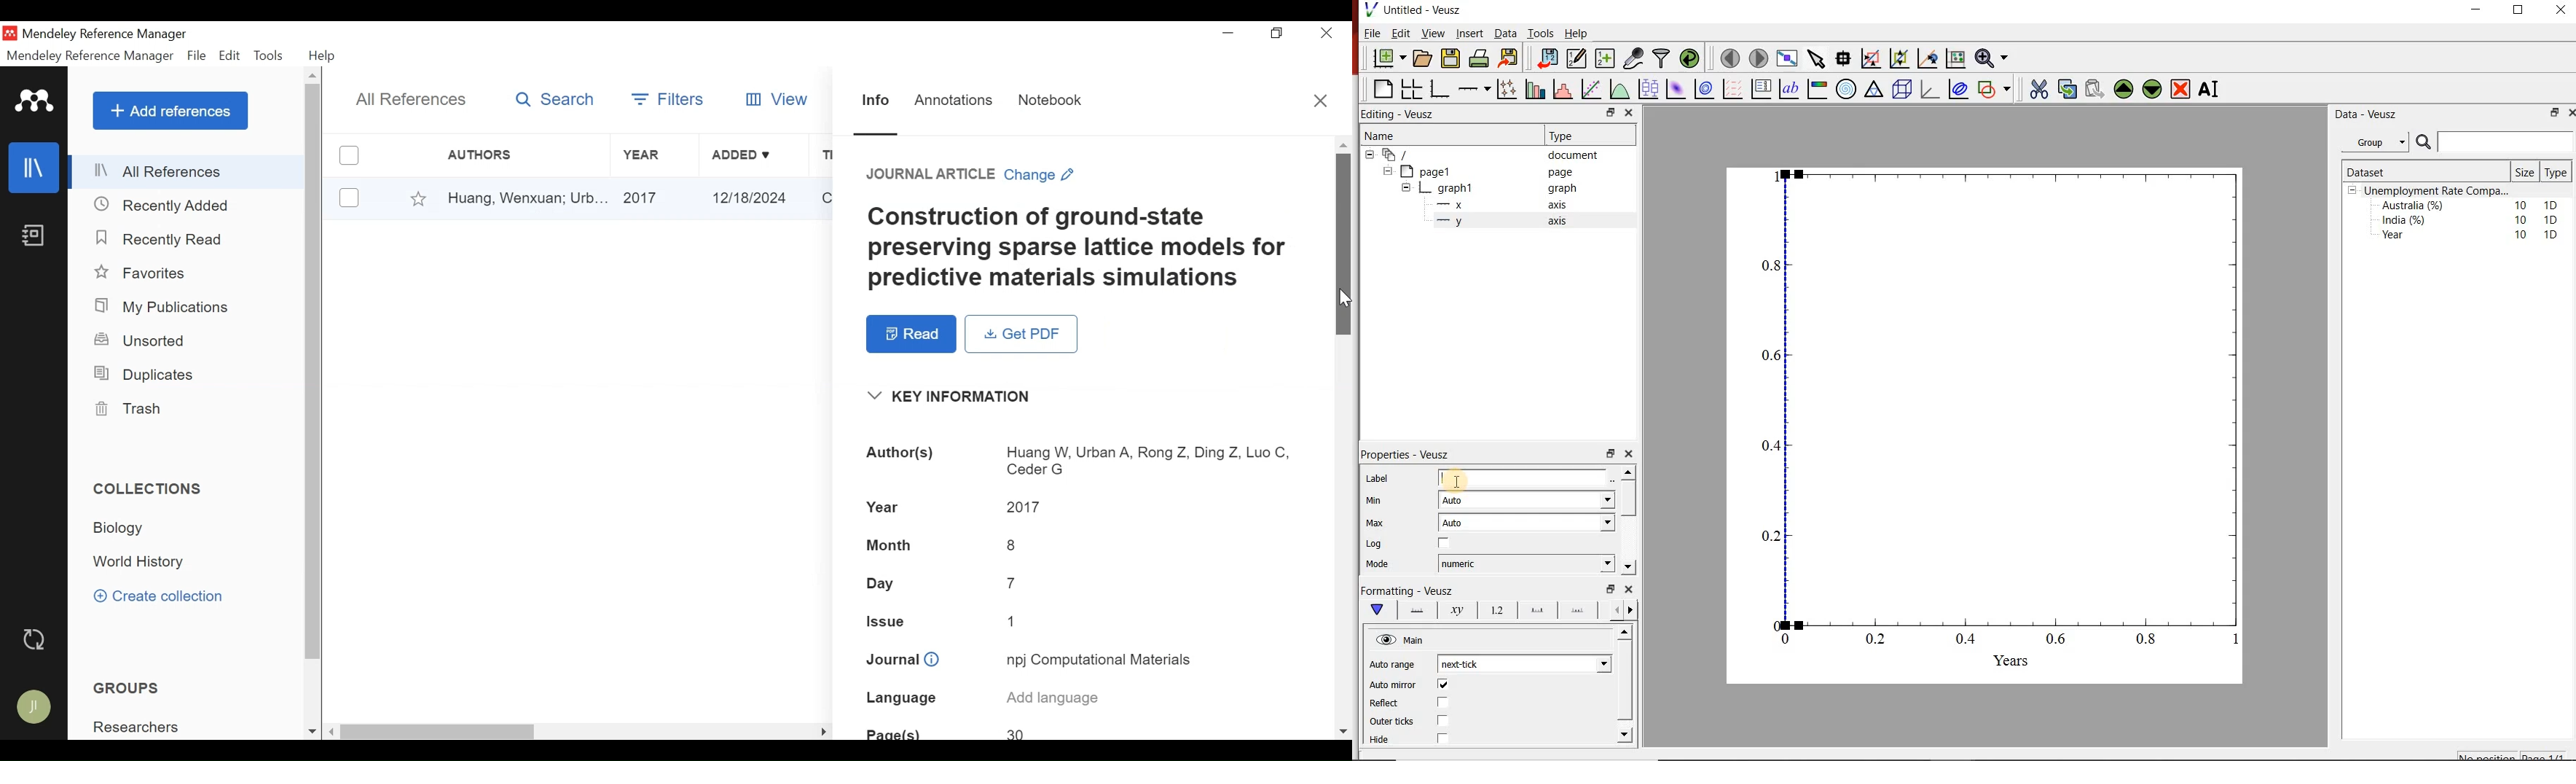  What do you see at coordinates (1986, 426) in the screenshot?
I see `graph chart` at bounding box center [1986, 426].